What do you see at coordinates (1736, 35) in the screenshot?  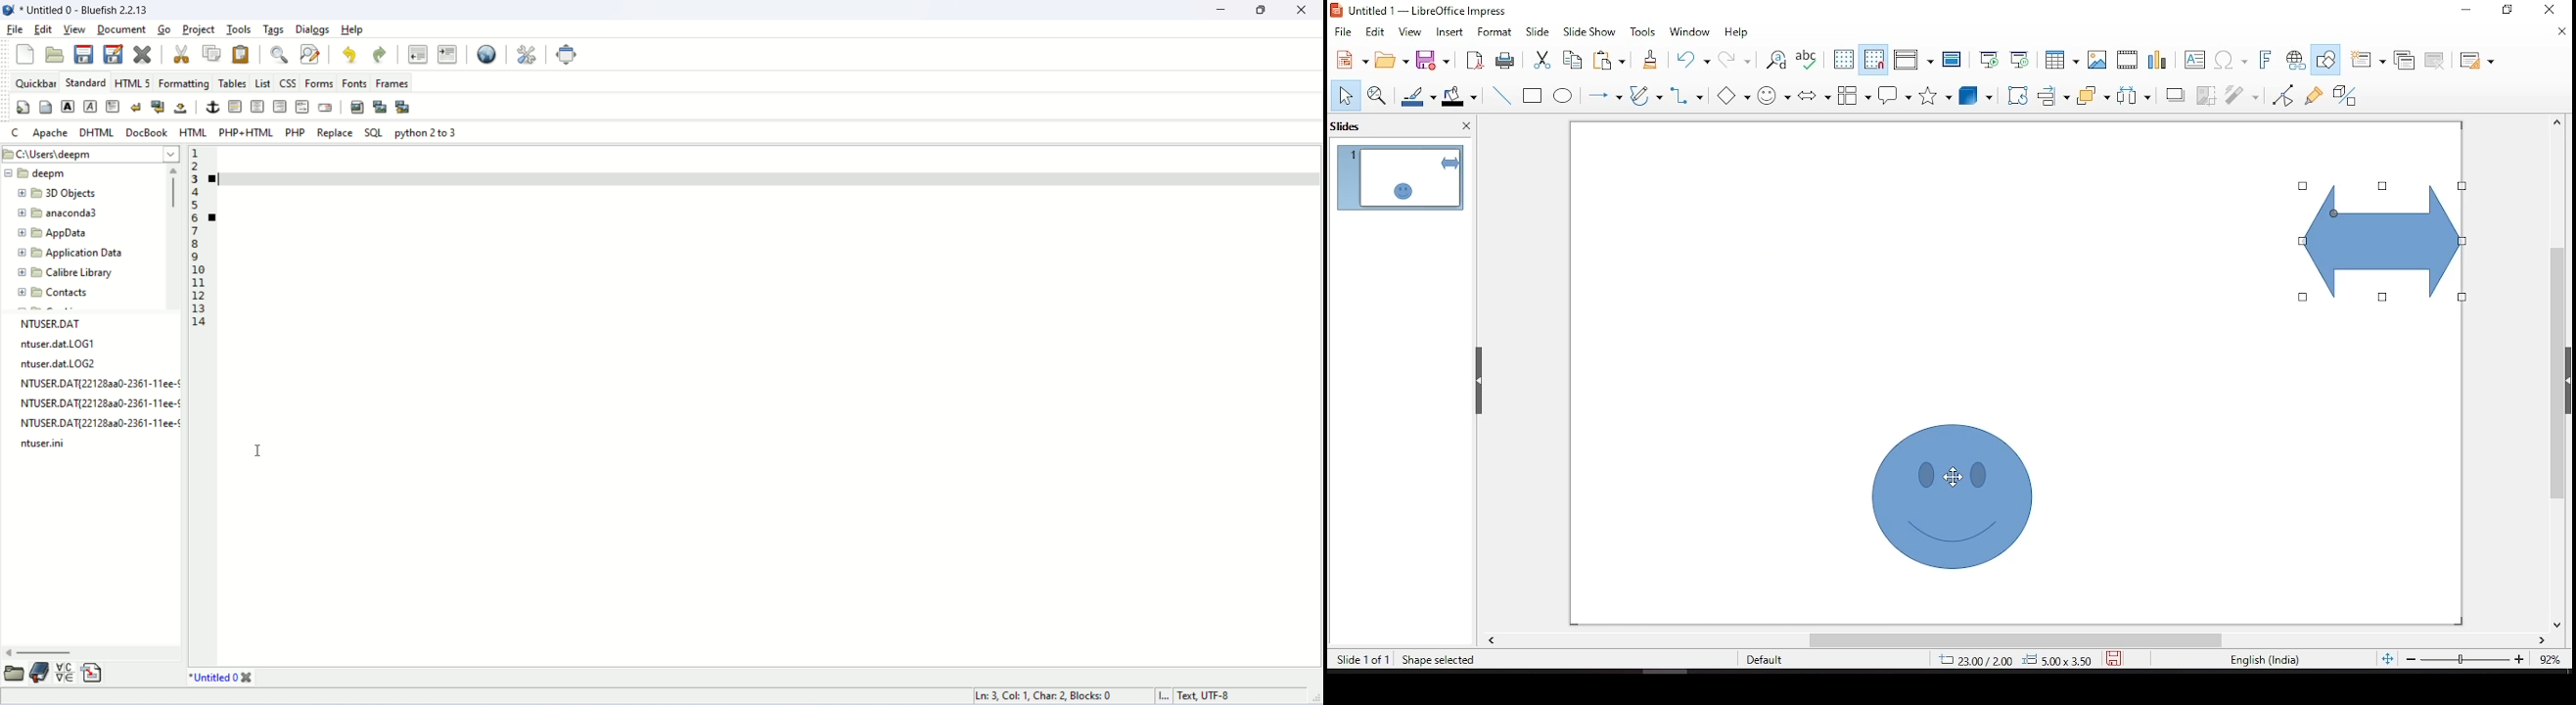 I see `help` at bounding box center [1736, 35].